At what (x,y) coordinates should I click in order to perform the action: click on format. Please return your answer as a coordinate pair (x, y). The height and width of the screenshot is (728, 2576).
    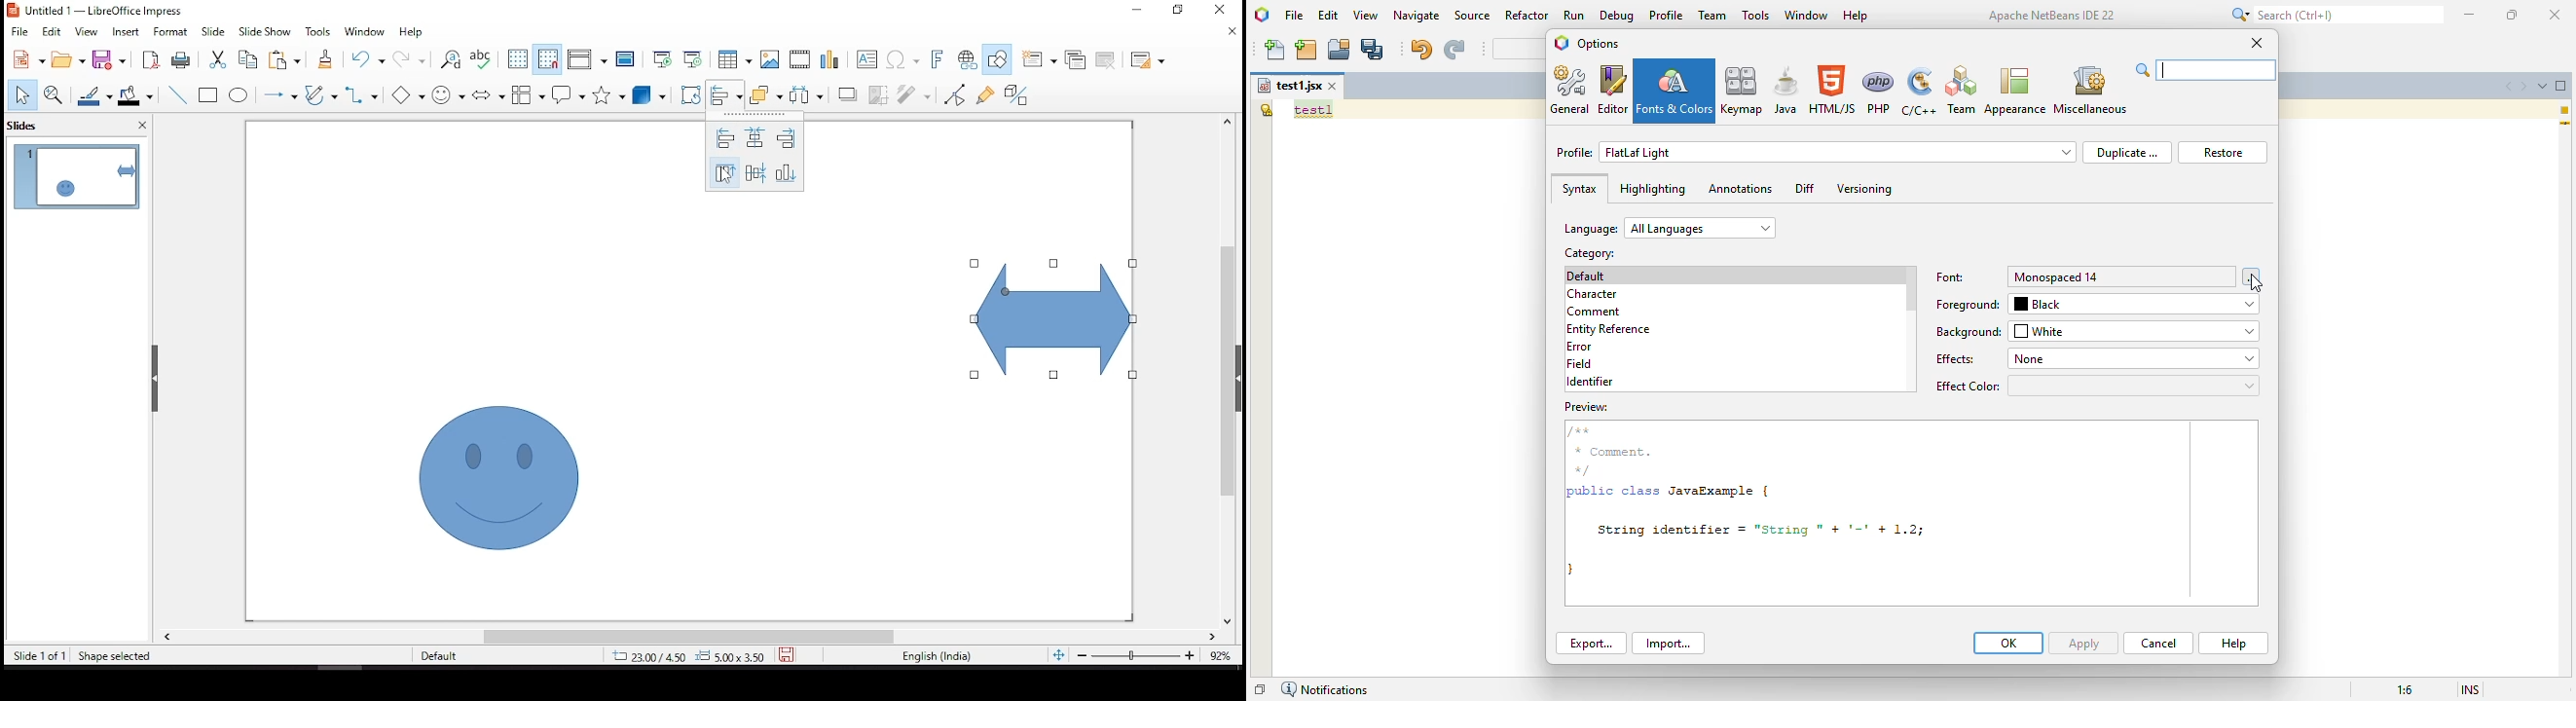
    Looking at the image, I should click on (171, 31).